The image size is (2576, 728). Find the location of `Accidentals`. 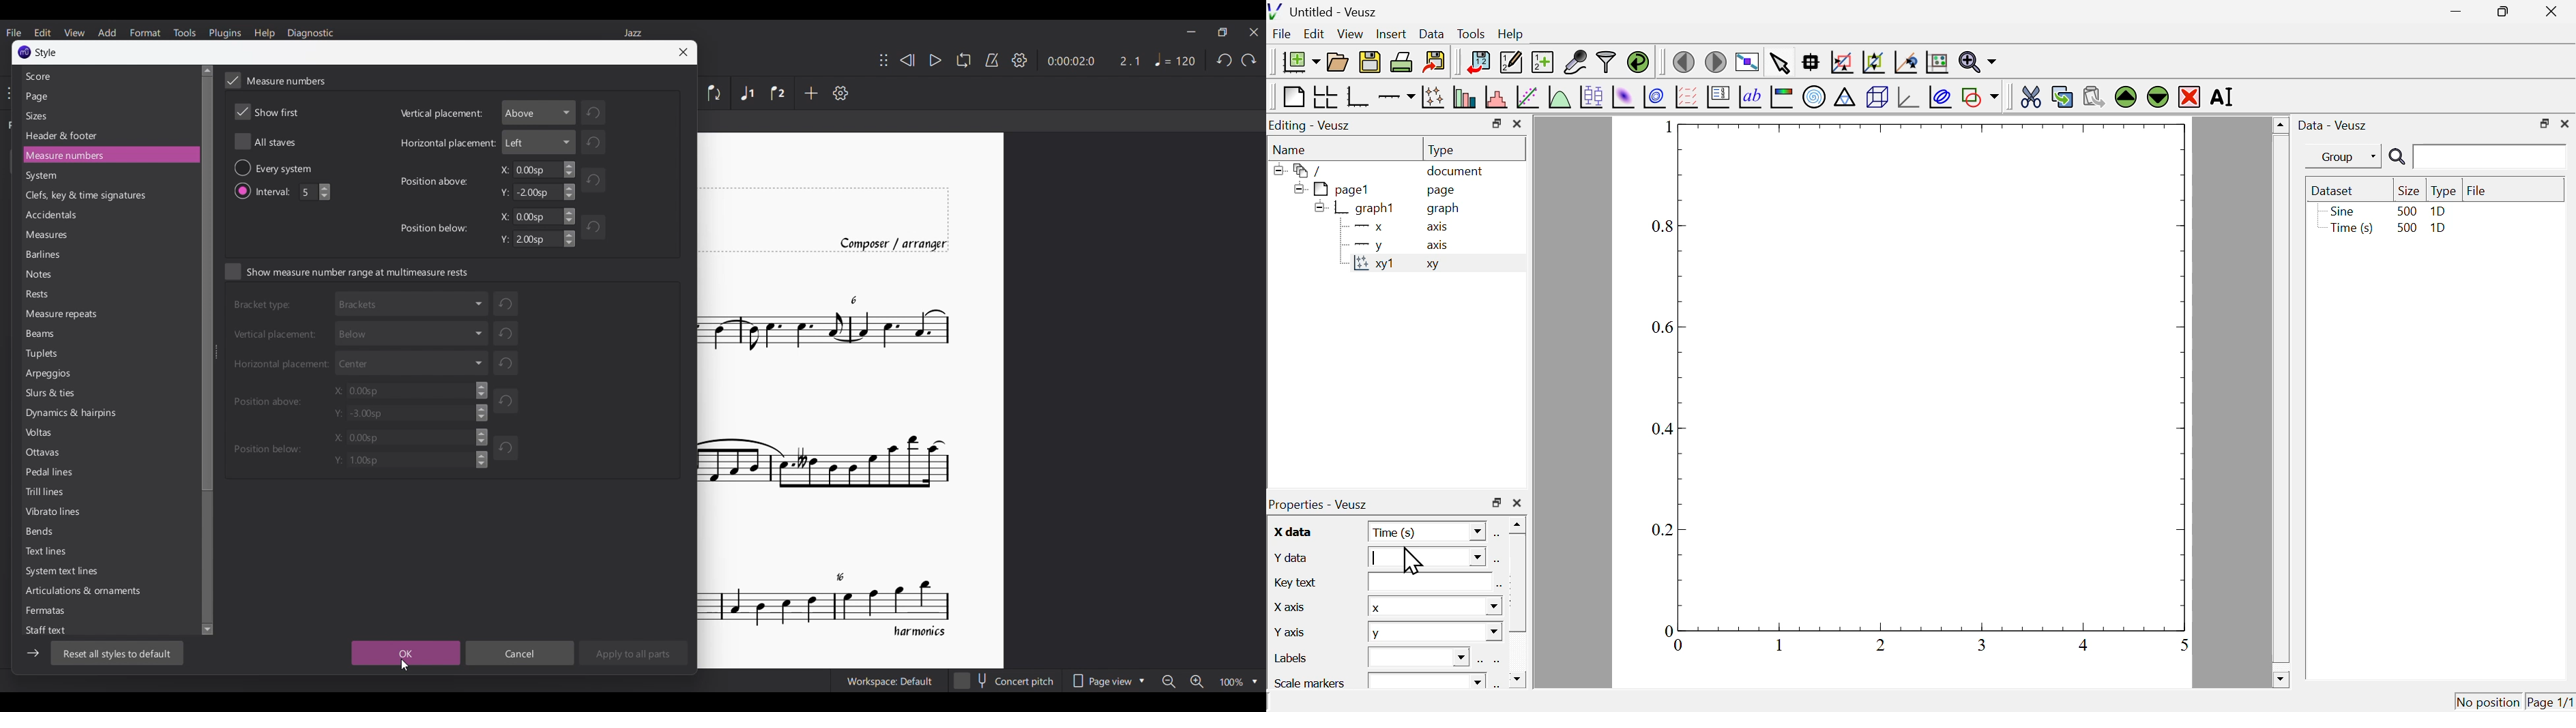

Accidentals is located at coordinates (56, 216).